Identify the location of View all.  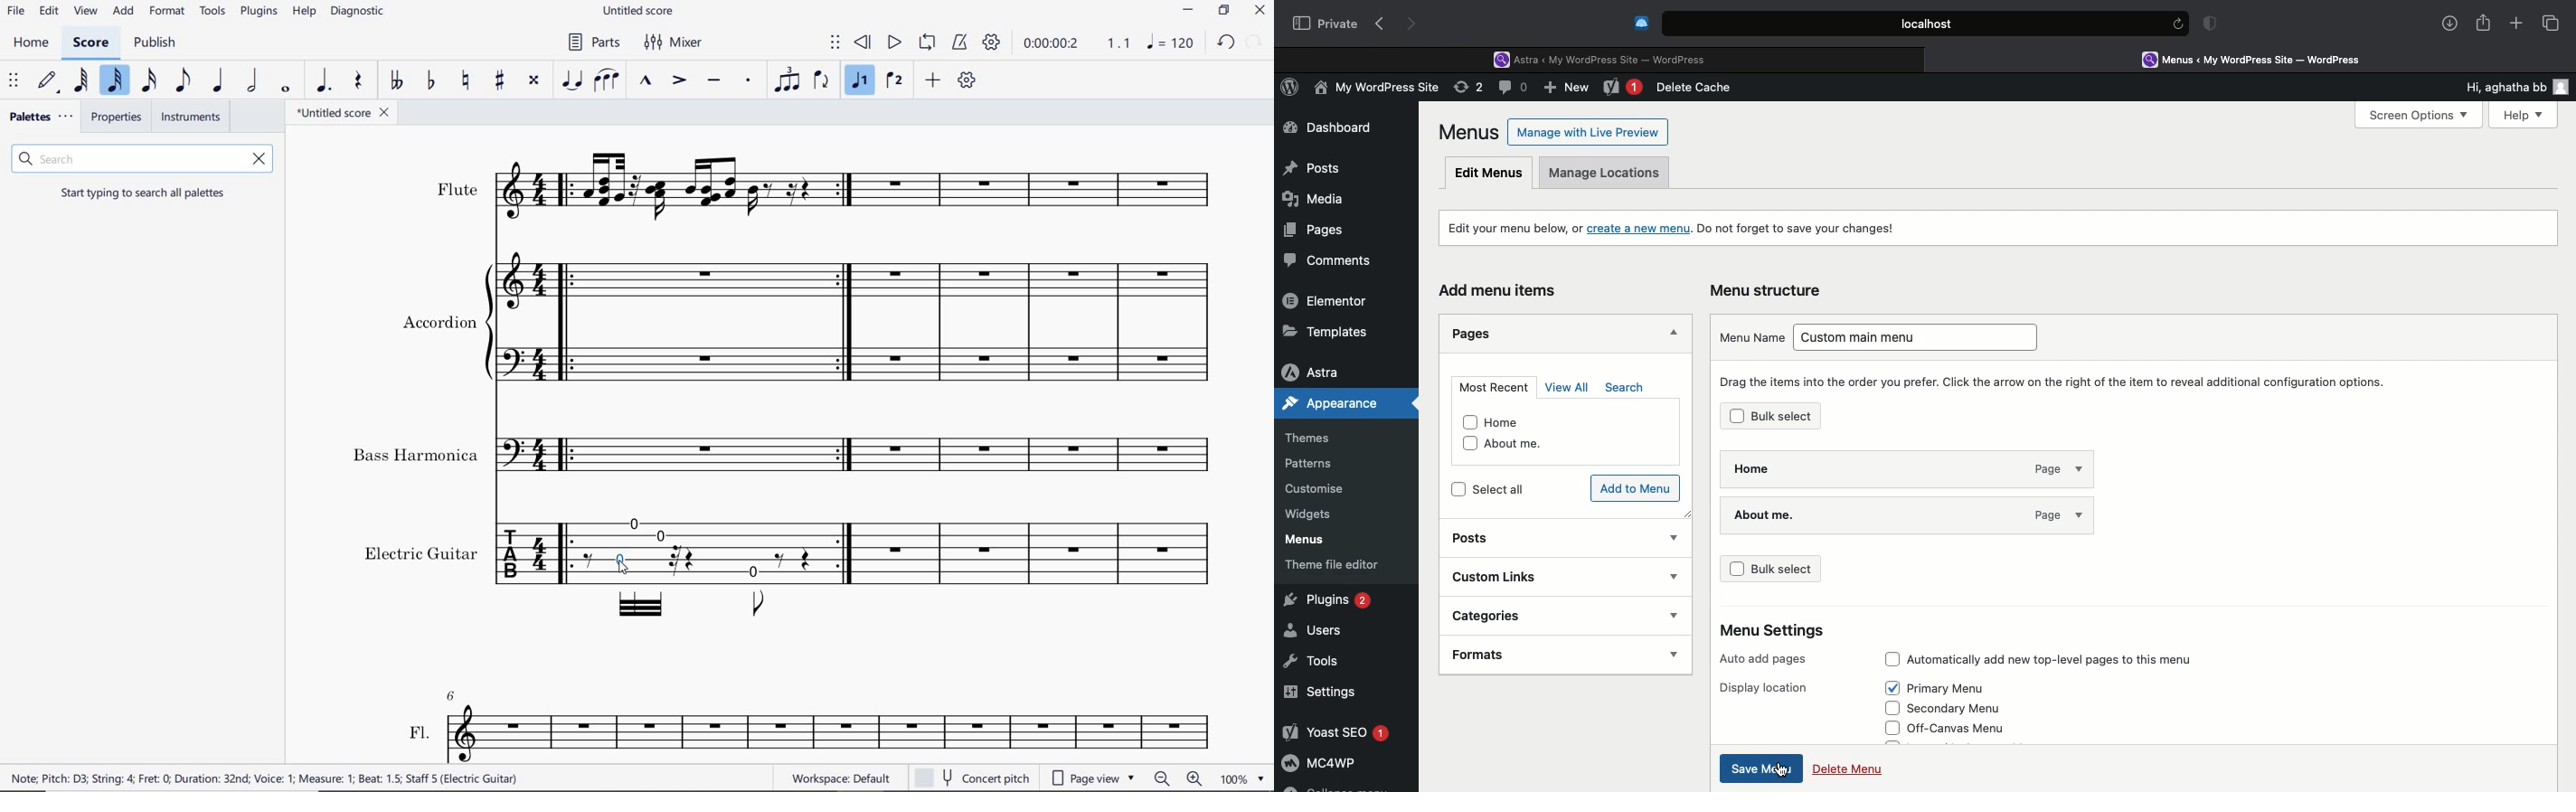
(1569, 387).